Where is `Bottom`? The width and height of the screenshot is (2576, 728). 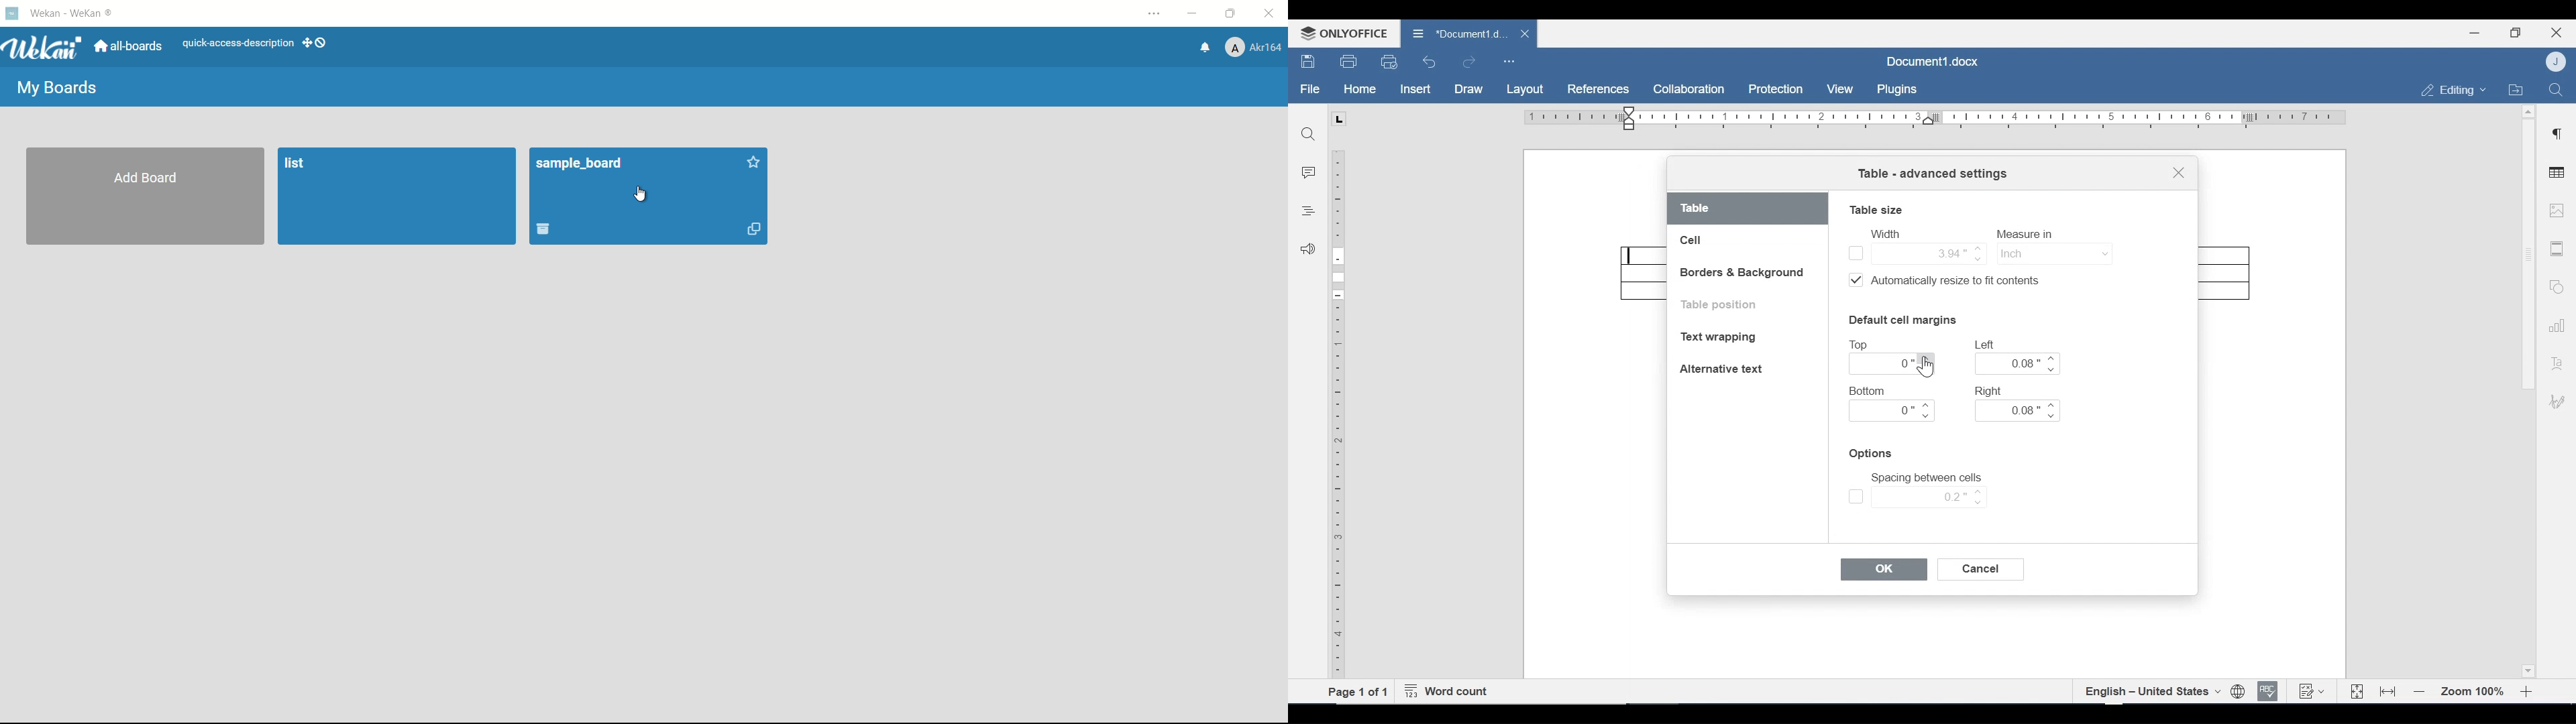
Bottom is located at coordinates (1869, 391).